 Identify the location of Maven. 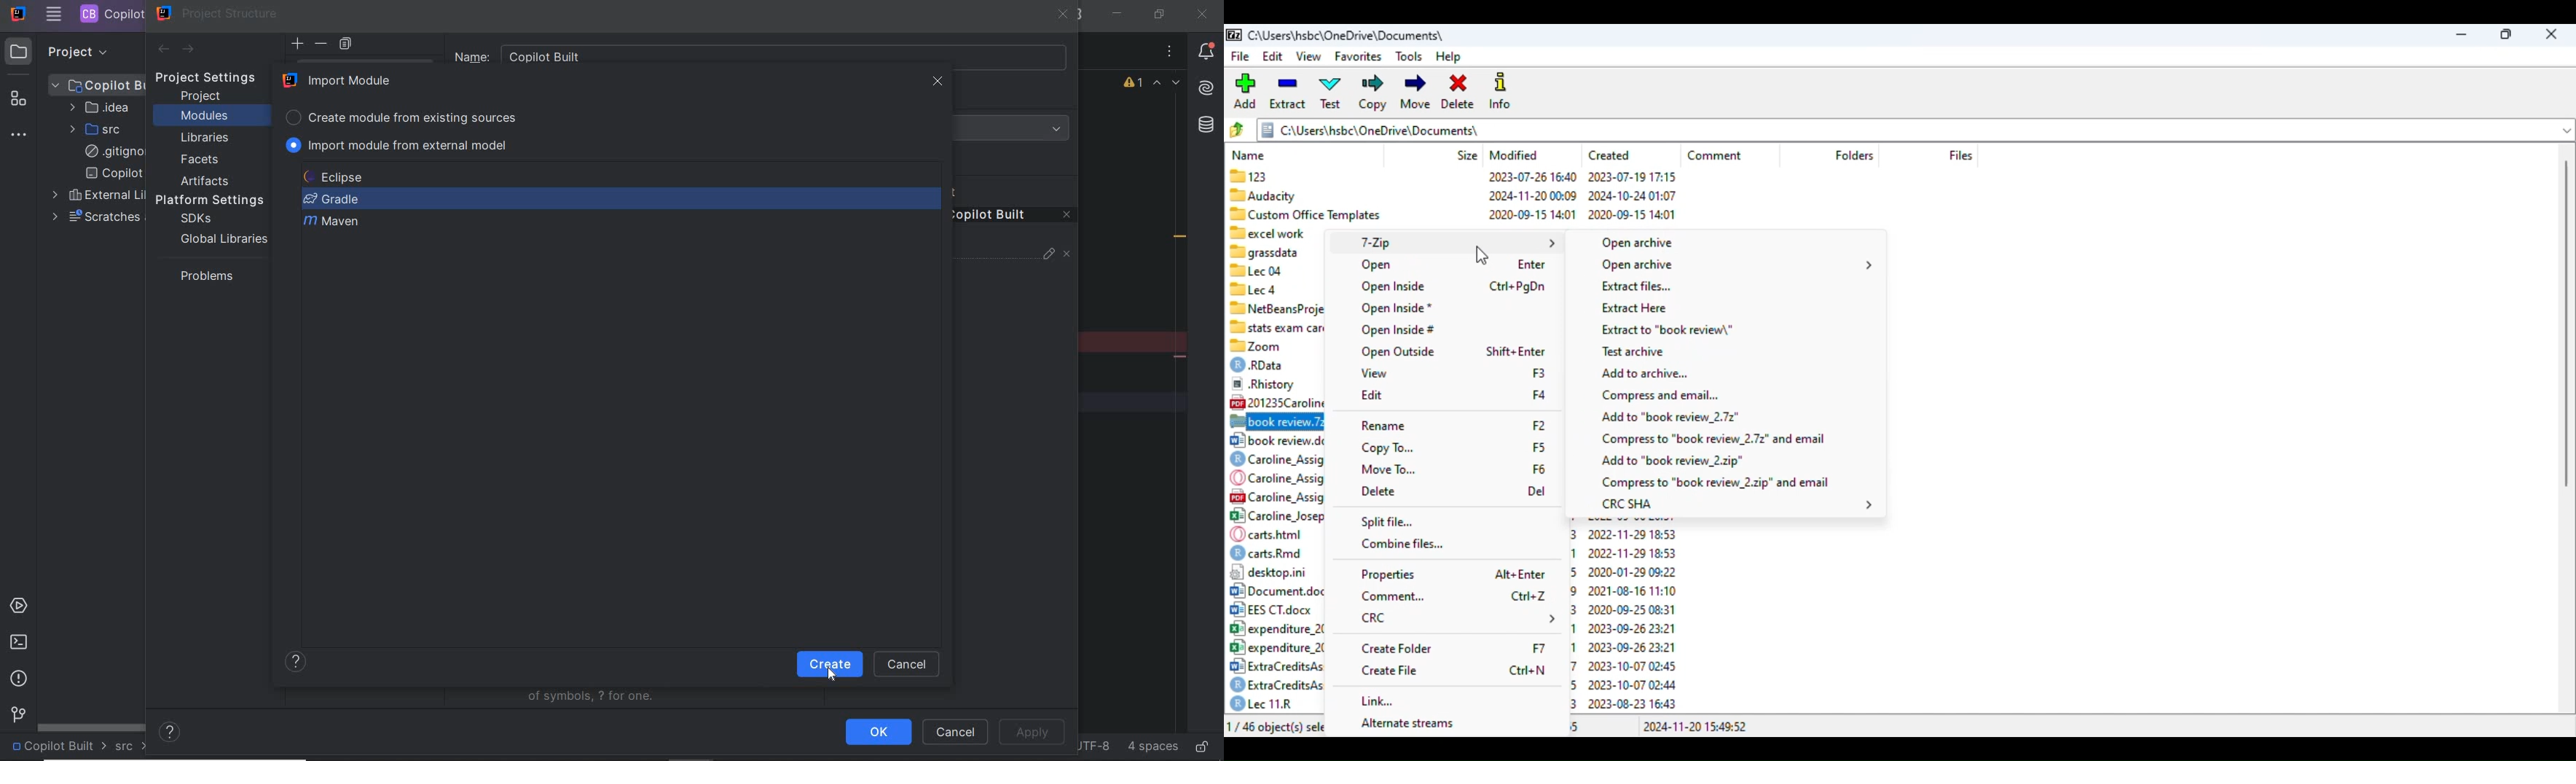
(333, 222).